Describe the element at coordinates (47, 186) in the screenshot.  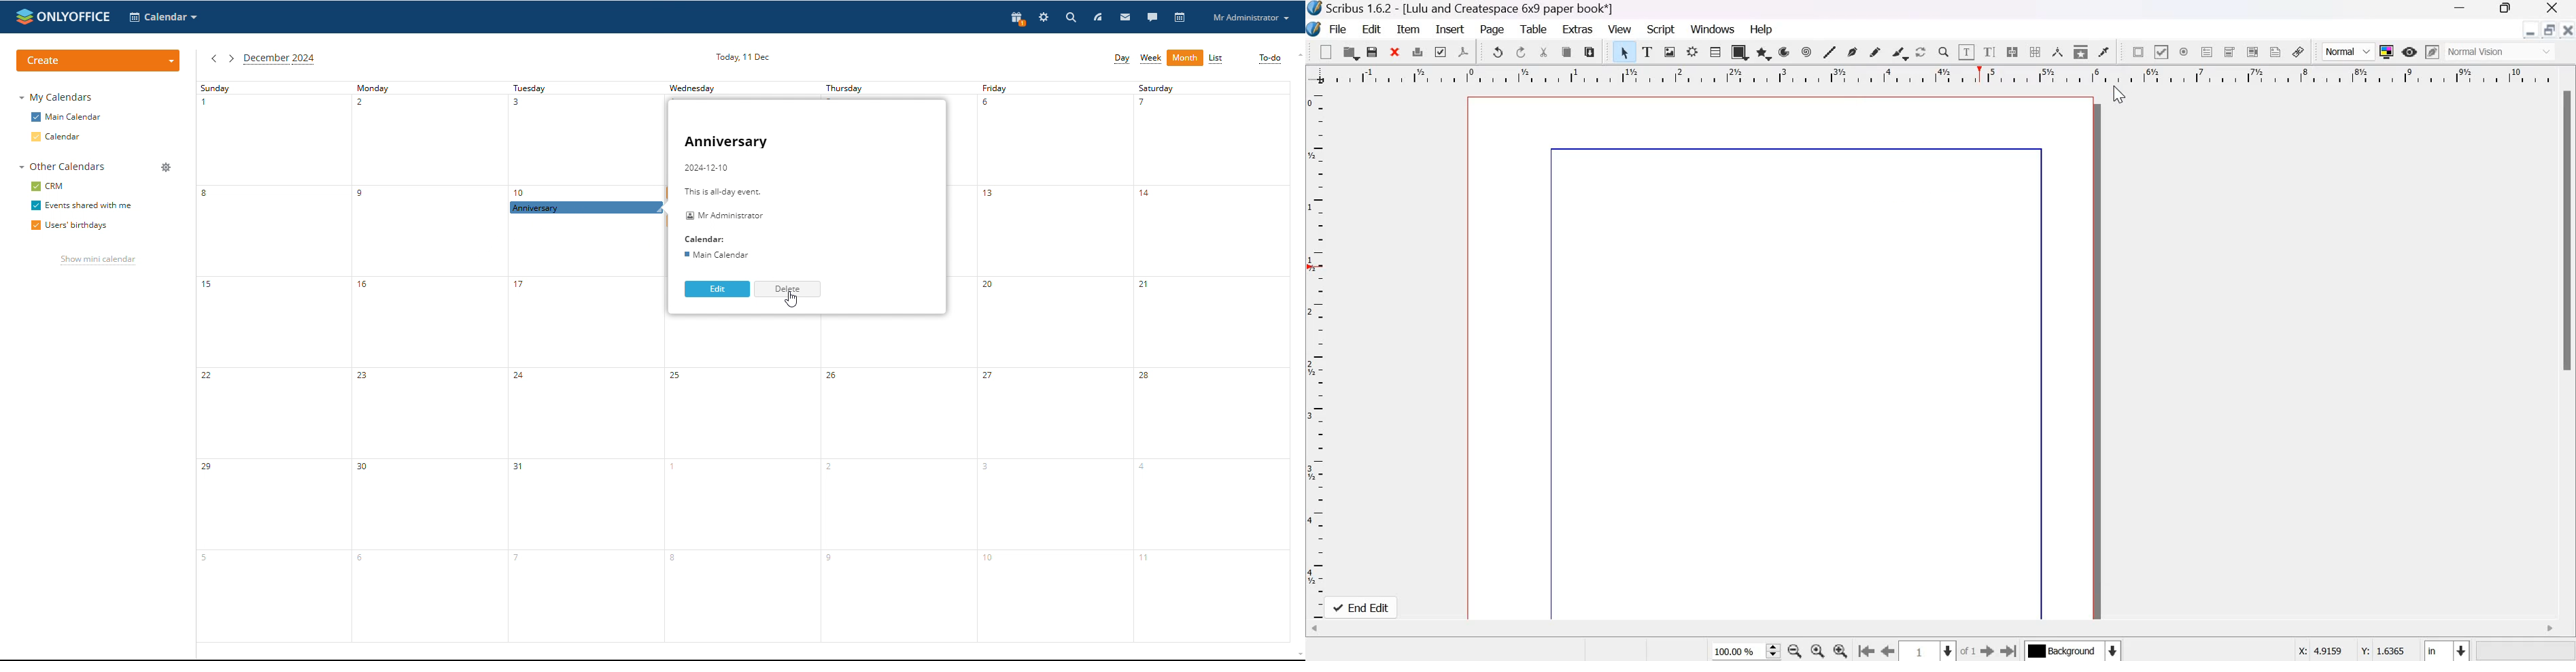
I see `crm` at that location.